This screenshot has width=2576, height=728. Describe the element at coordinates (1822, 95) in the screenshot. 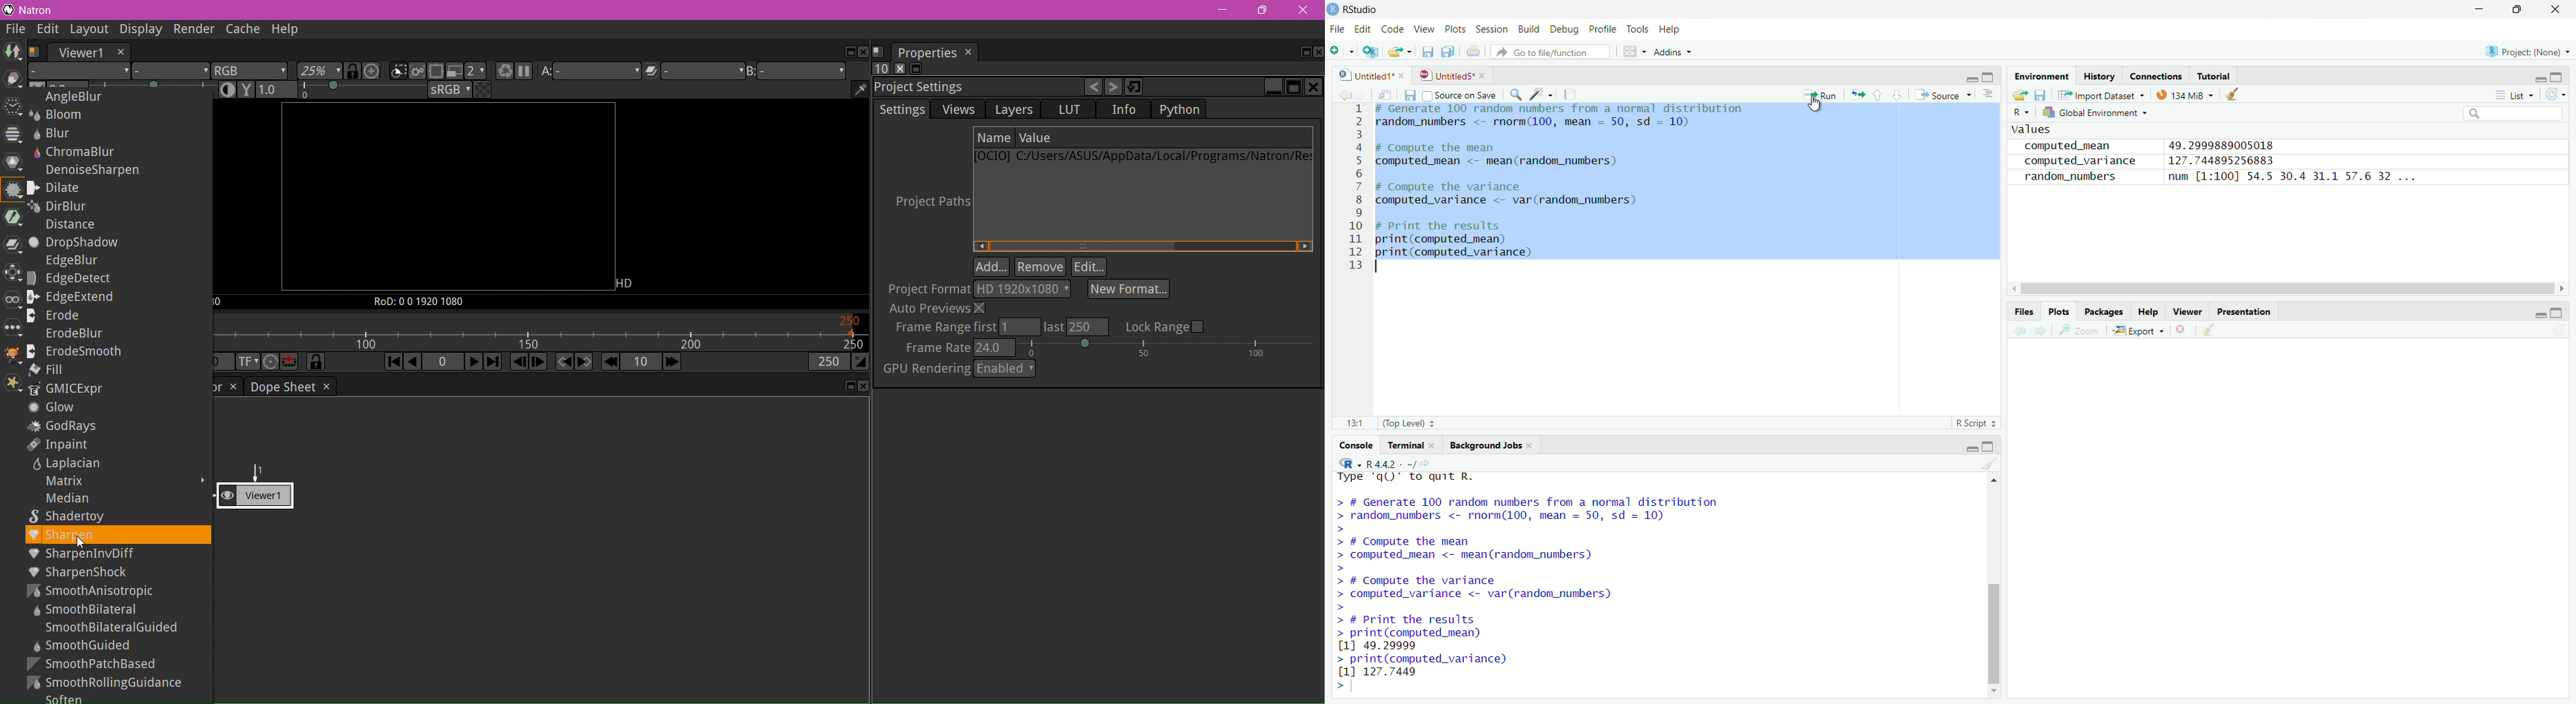

I see `run the current line or selection` at that location.